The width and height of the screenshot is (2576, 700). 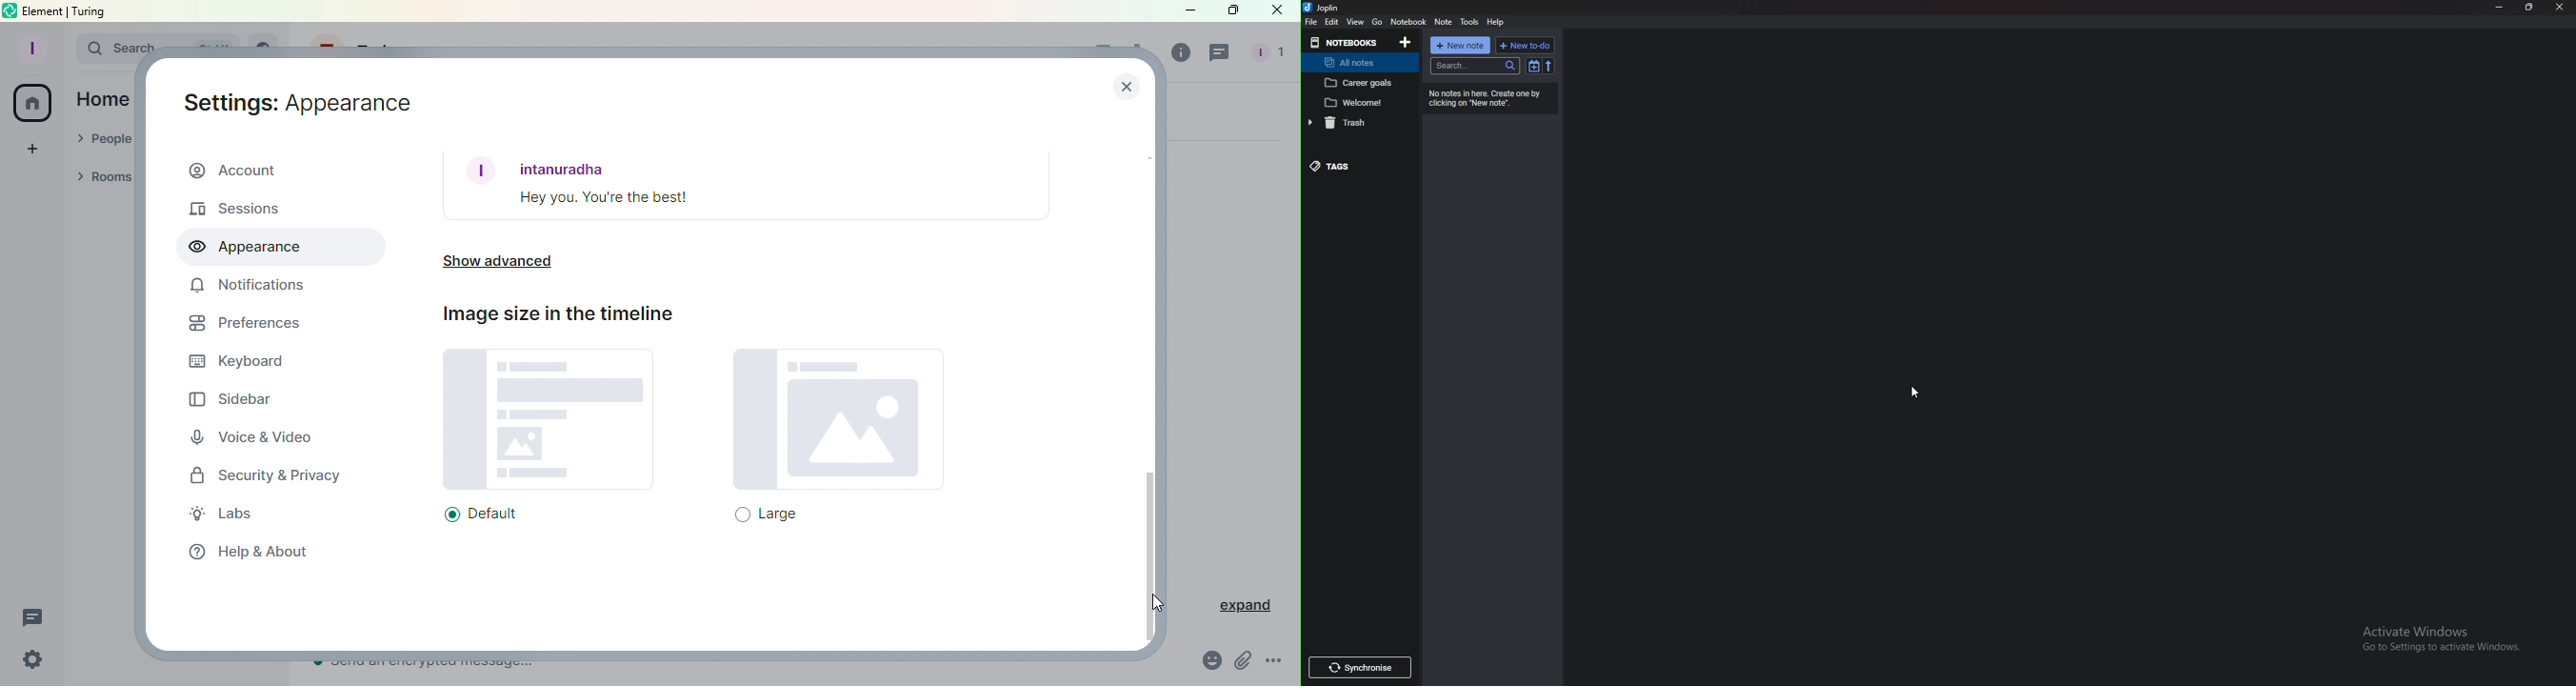 I want to click on Keyboard, so click(x=236, y=363).